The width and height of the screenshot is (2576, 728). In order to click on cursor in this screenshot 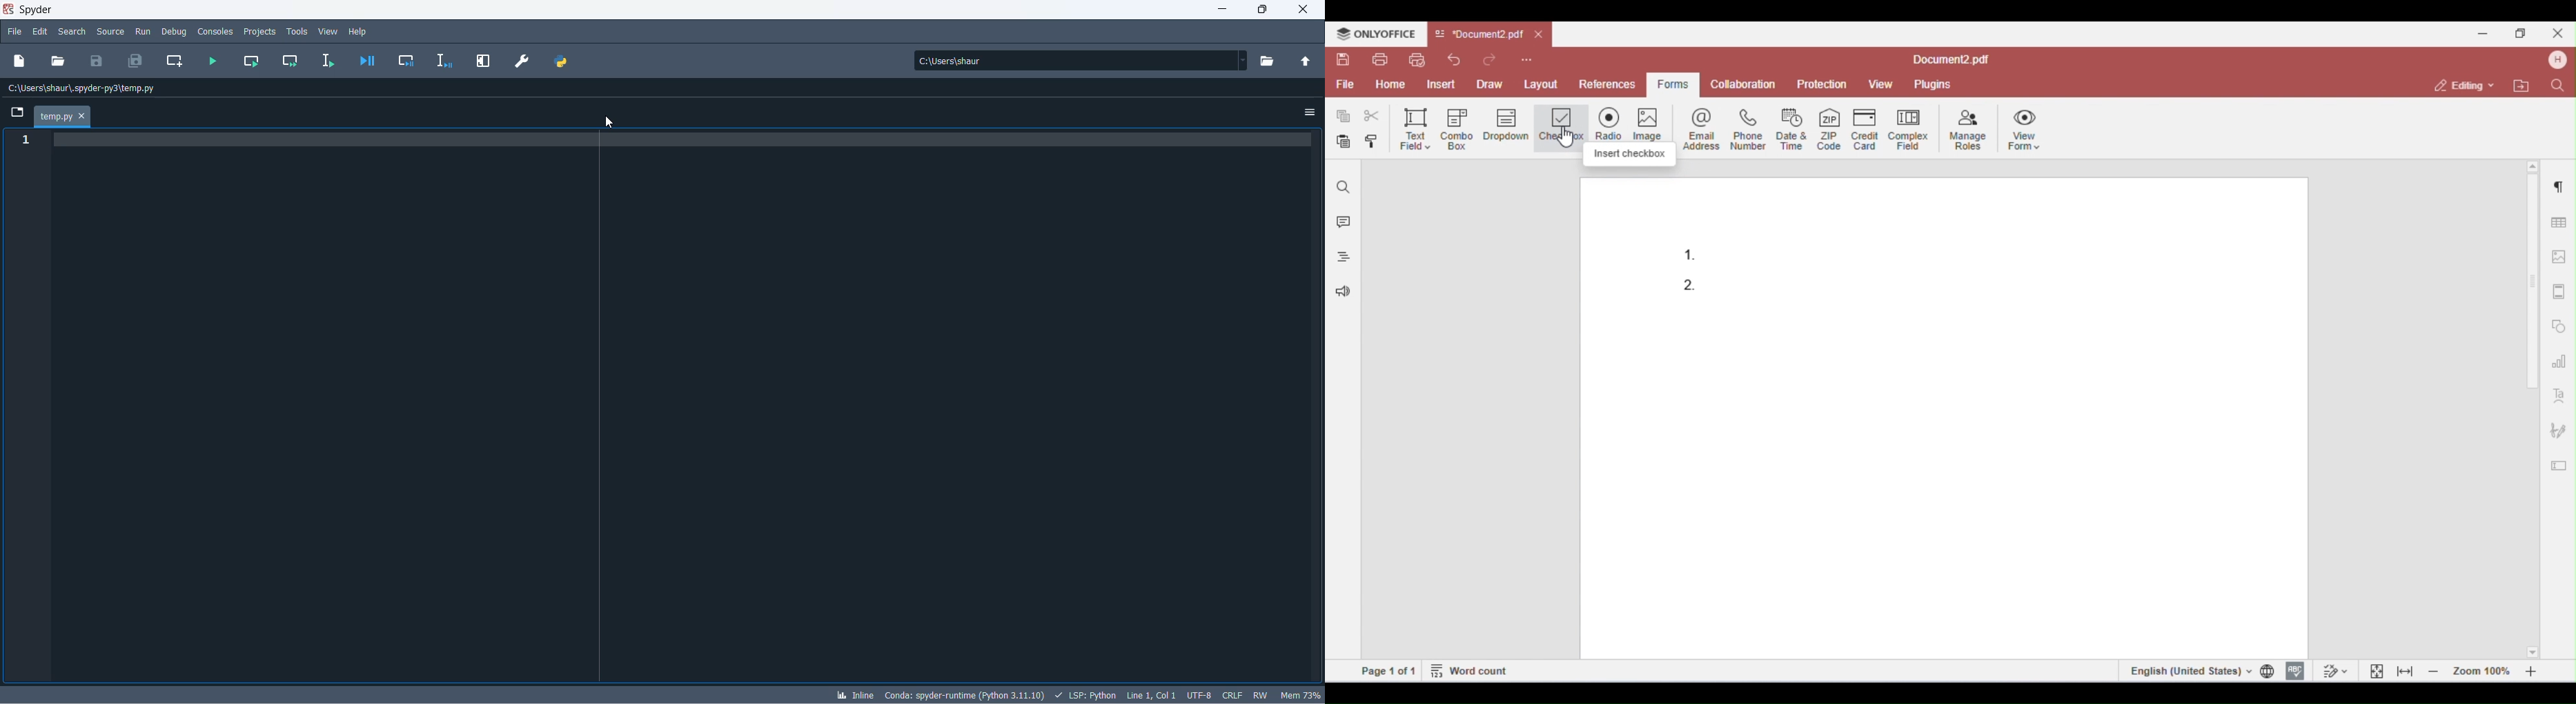, I will do `click(616, 124)`.